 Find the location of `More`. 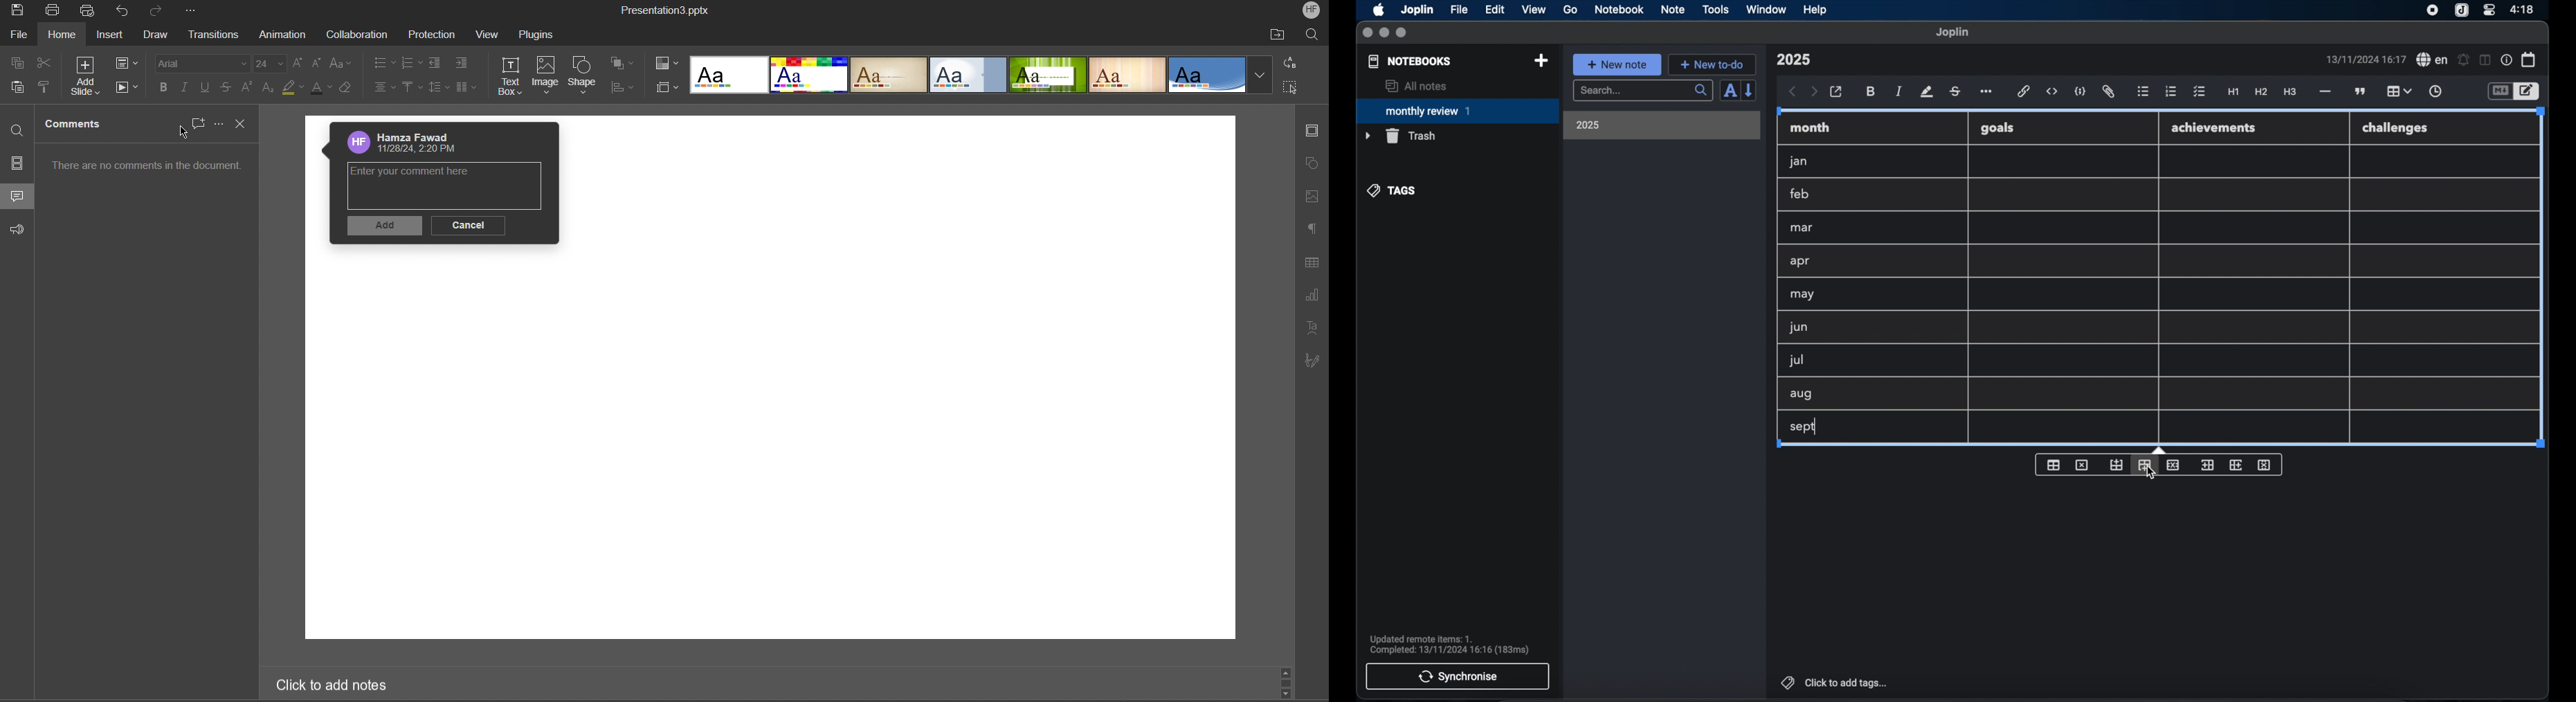

More is located at coordinates (190, 11).